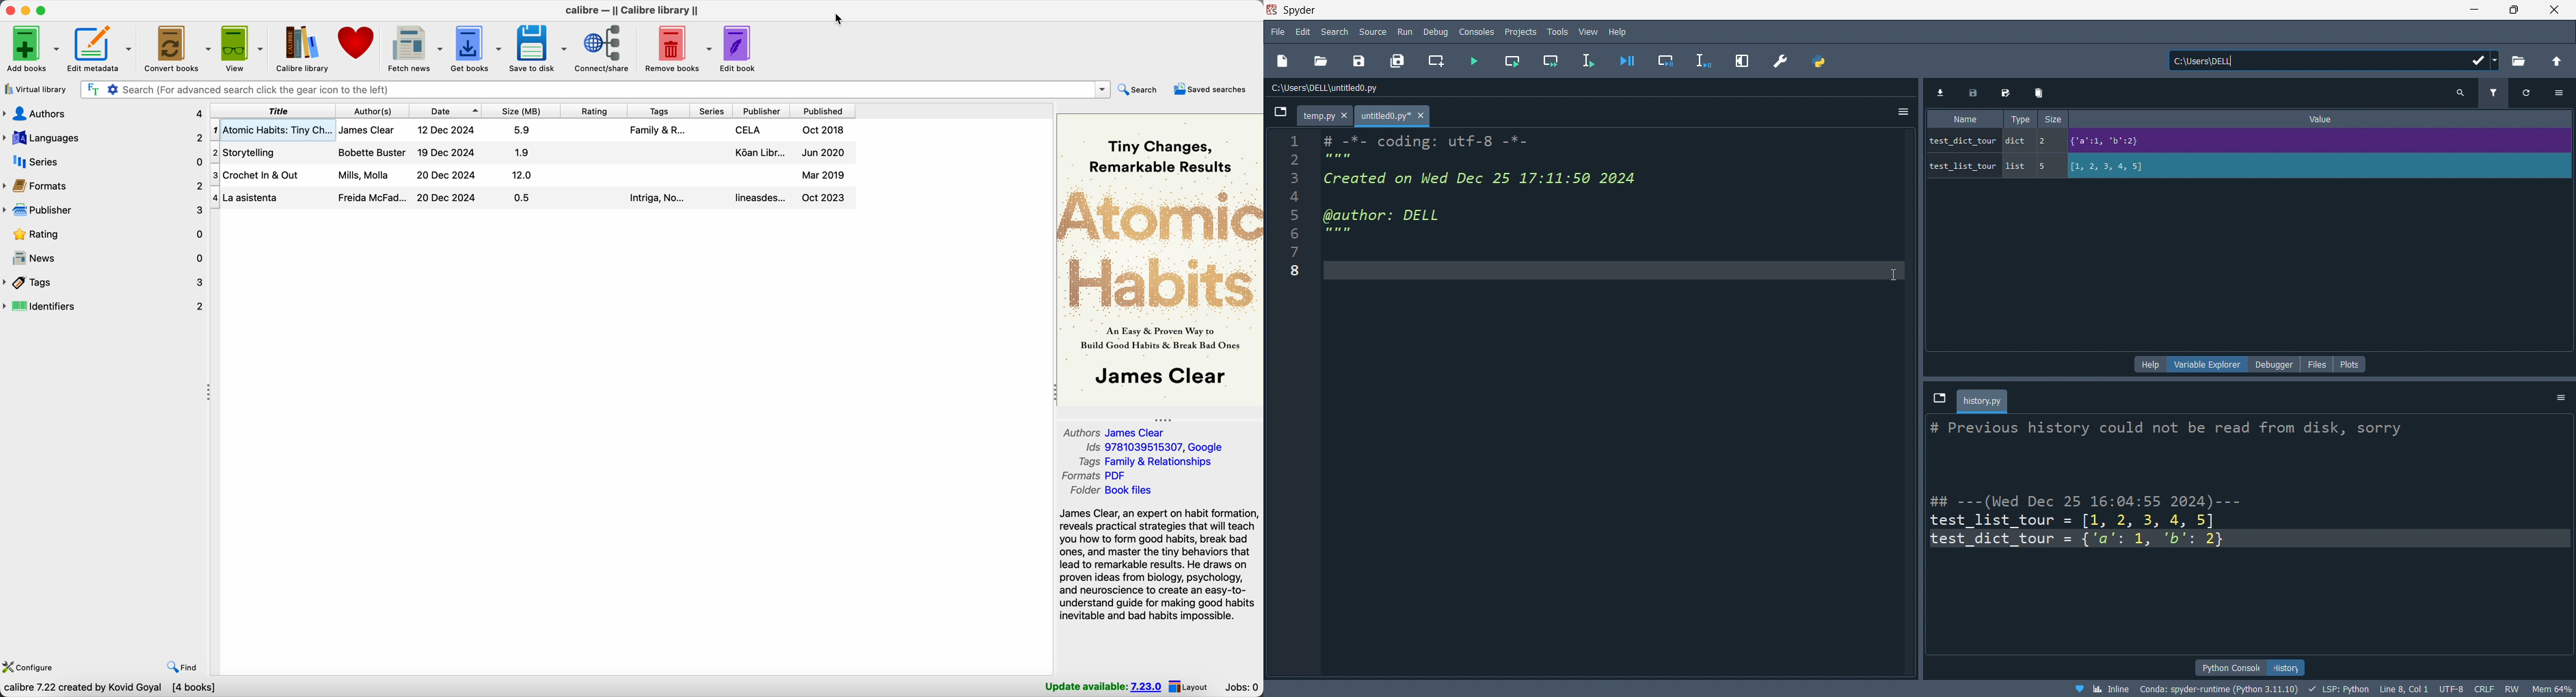 The height and width of the screenshot is (700, 2576). Describe the element at coordinates (1320, 62) in the screenshot. I see `open file` at that location.